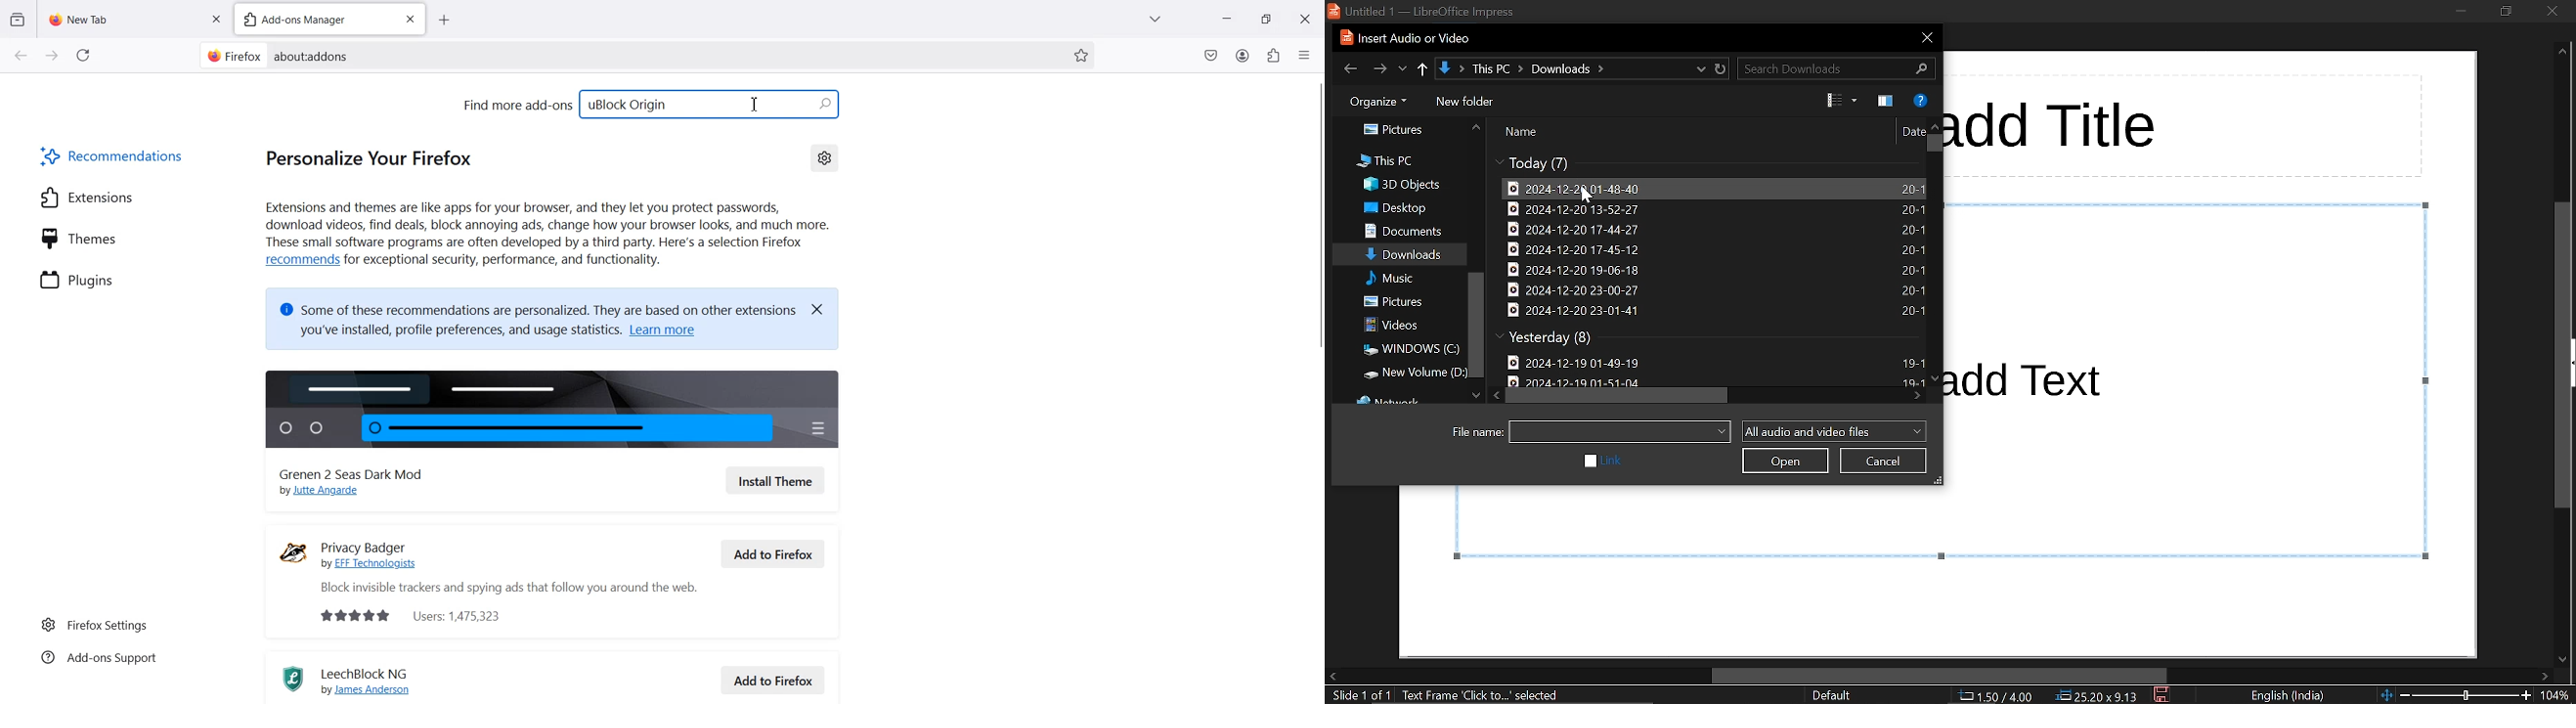 Image resolution: width=2576 pixels, height=728 pixels. What do you see at coordinates (1711, 208) in the screenshot?
I see `file titled "2024-12-20 13-52-27"` at bounding box center [1711, 208].